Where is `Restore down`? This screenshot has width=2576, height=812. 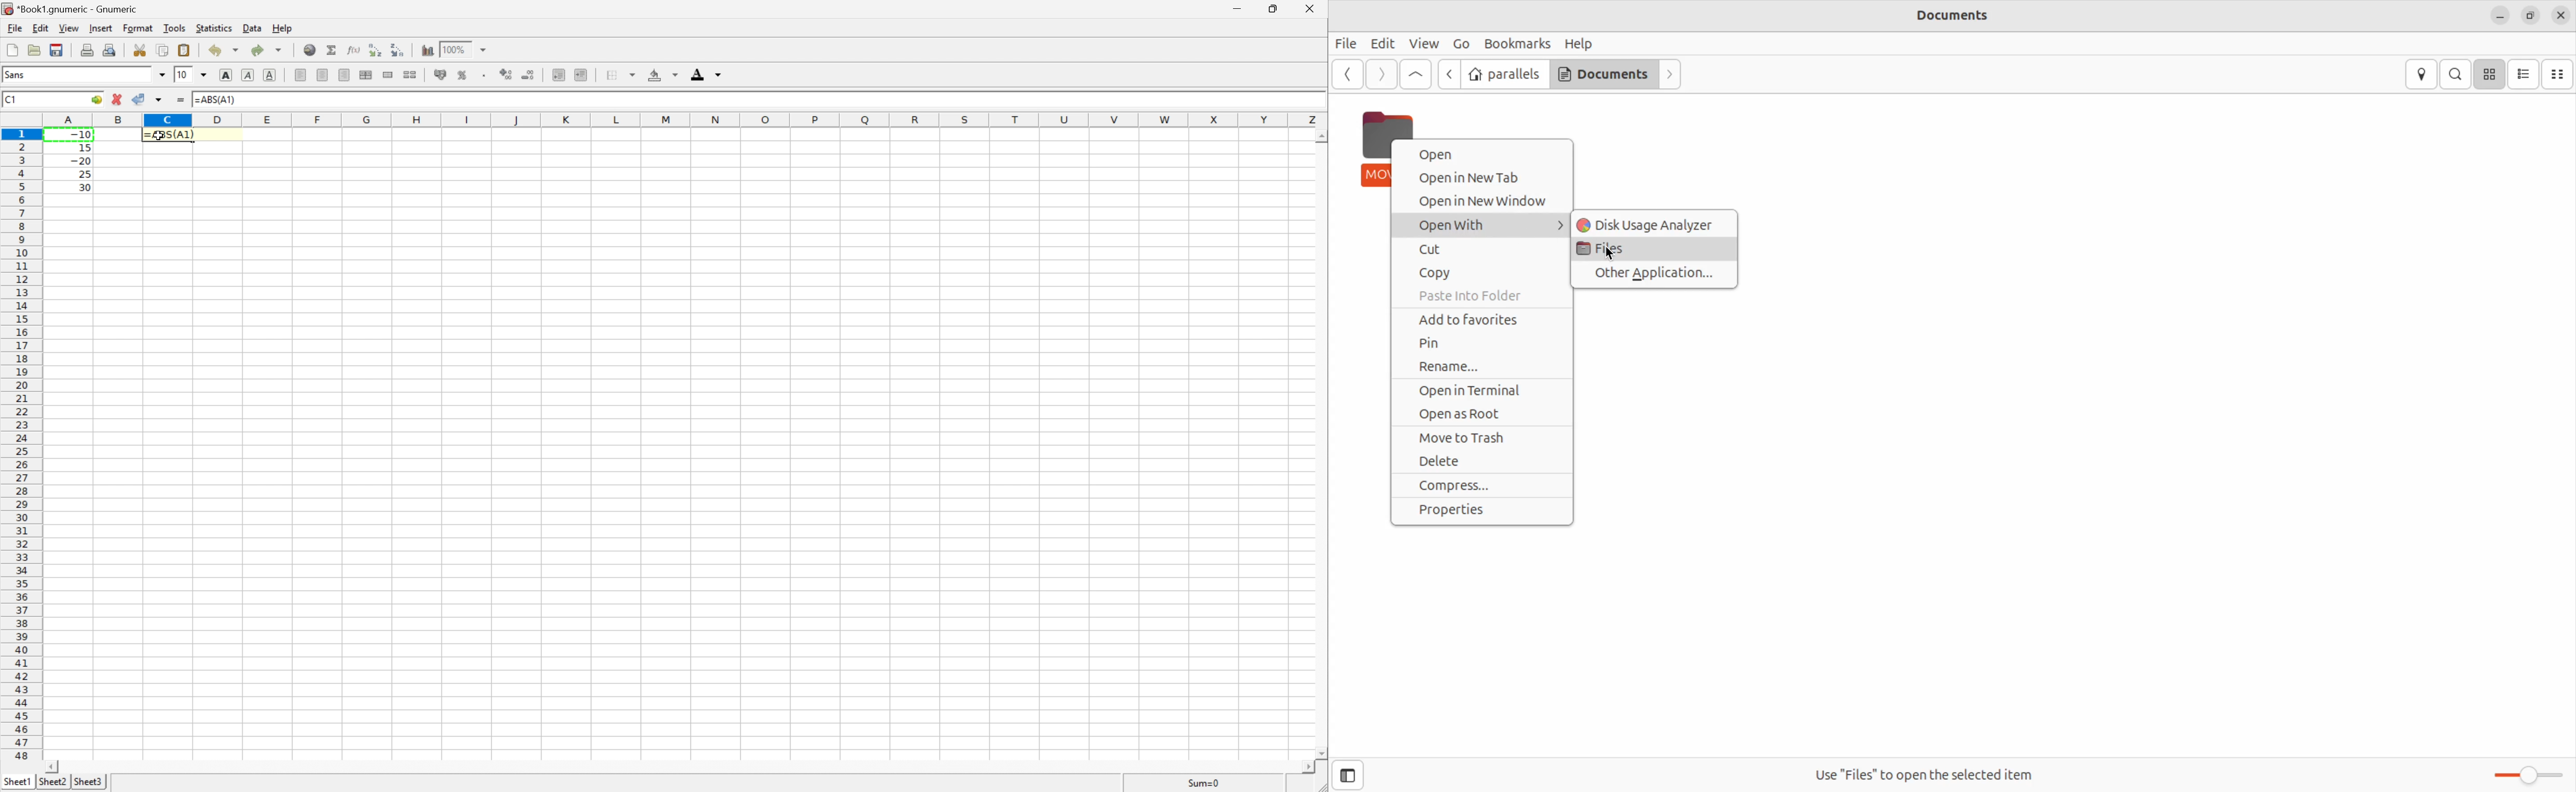
Restore down is located at coordinates (1271, 9).